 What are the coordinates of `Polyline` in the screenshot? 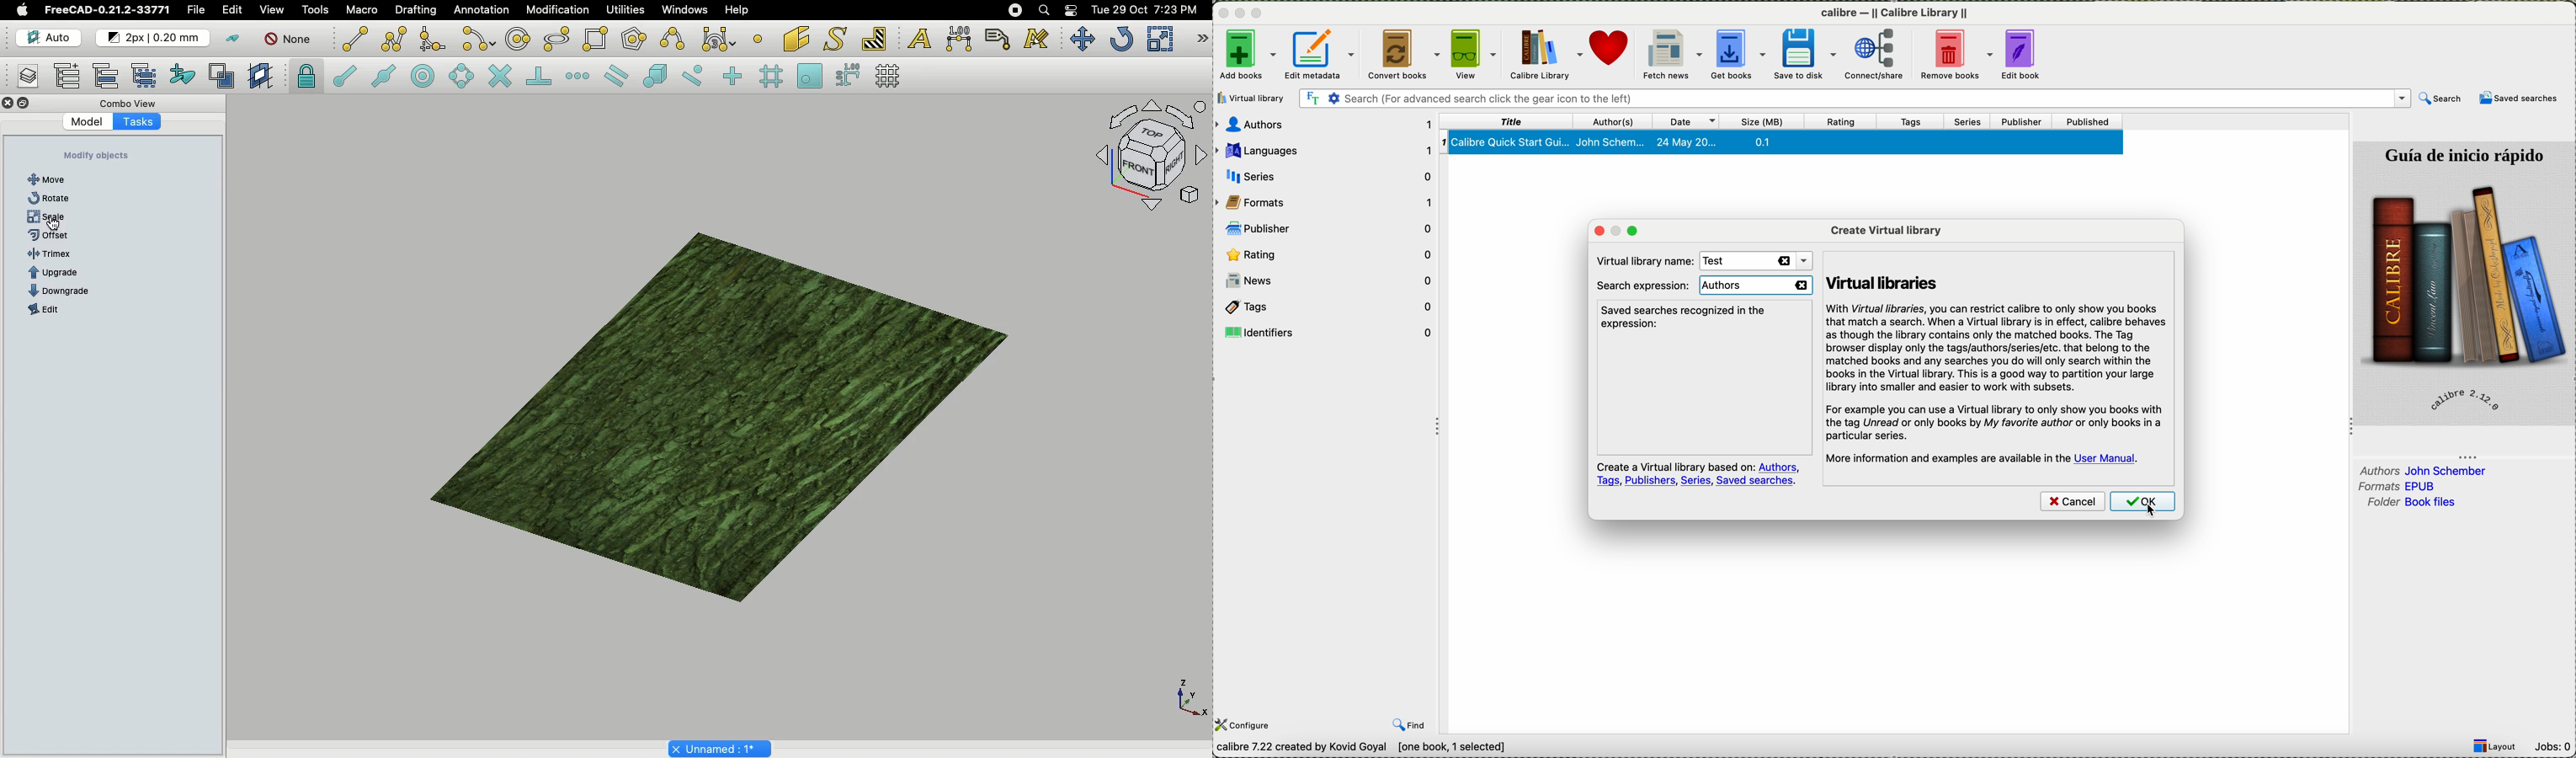 It's located at (394, 39).